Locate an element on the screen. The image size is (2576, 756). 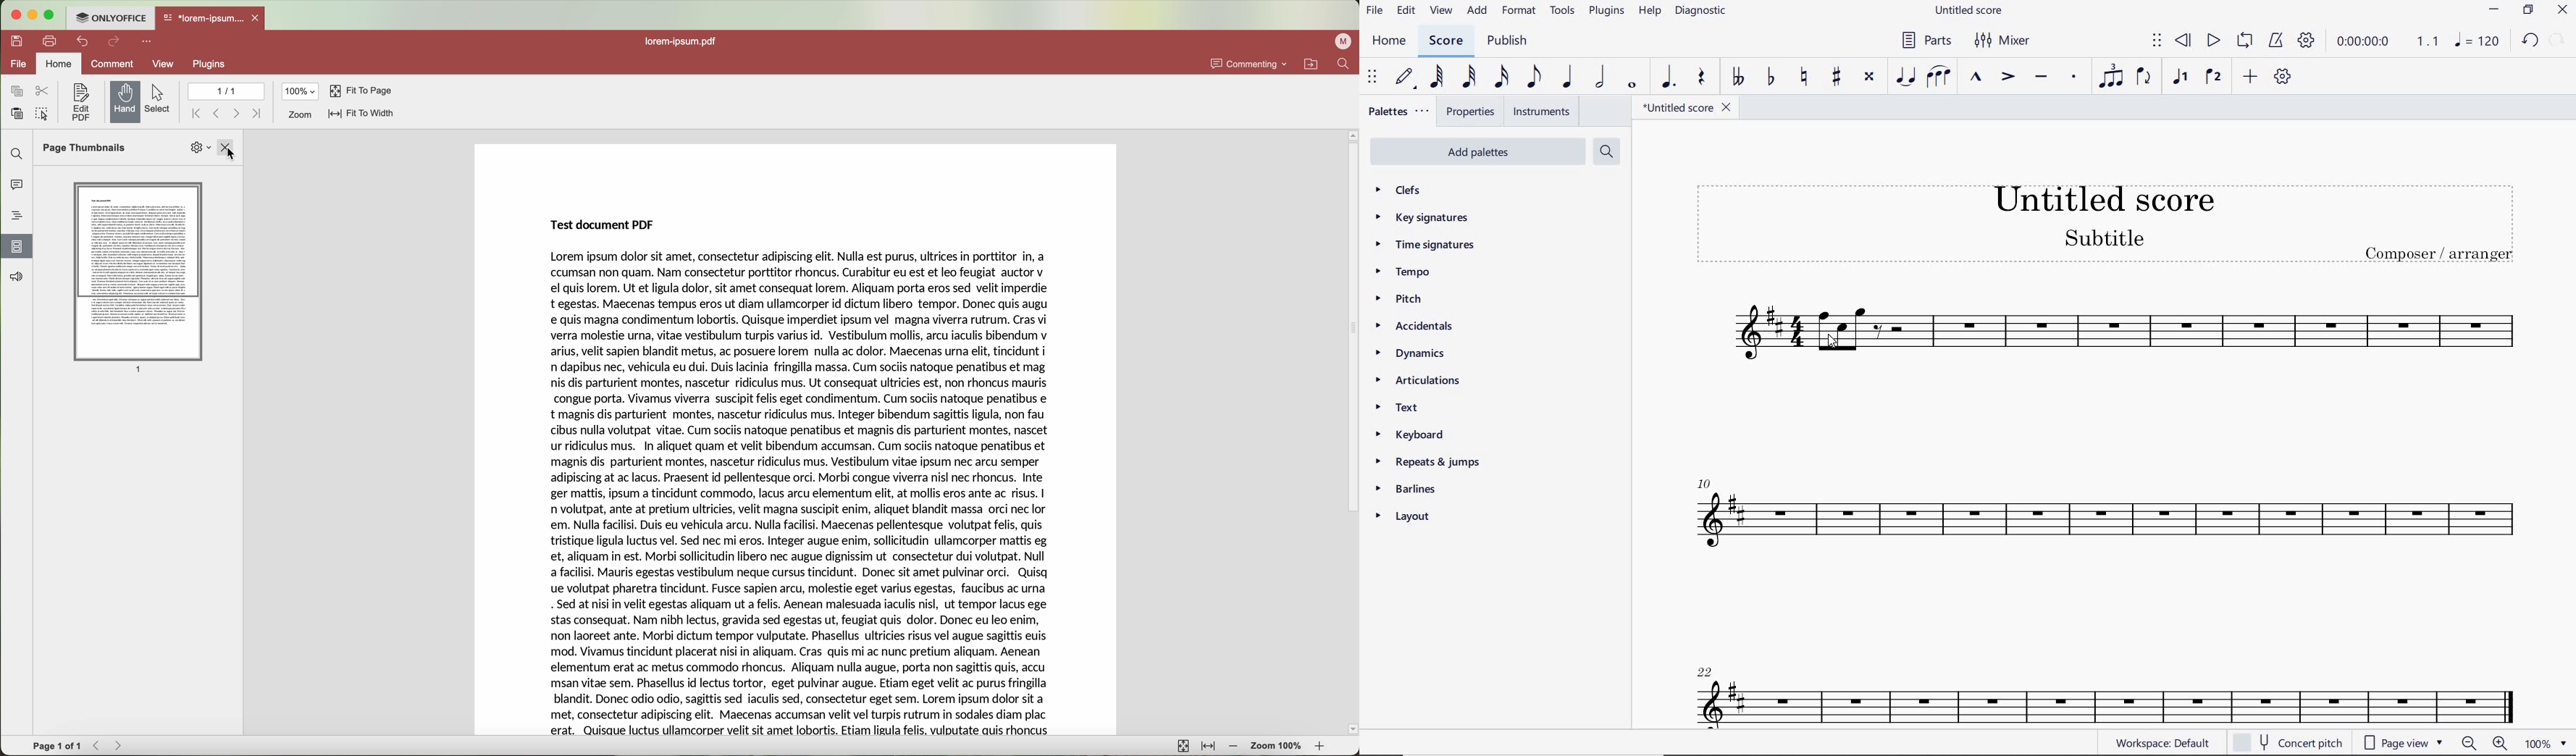
commenting is located at coordinates (1250, 63).